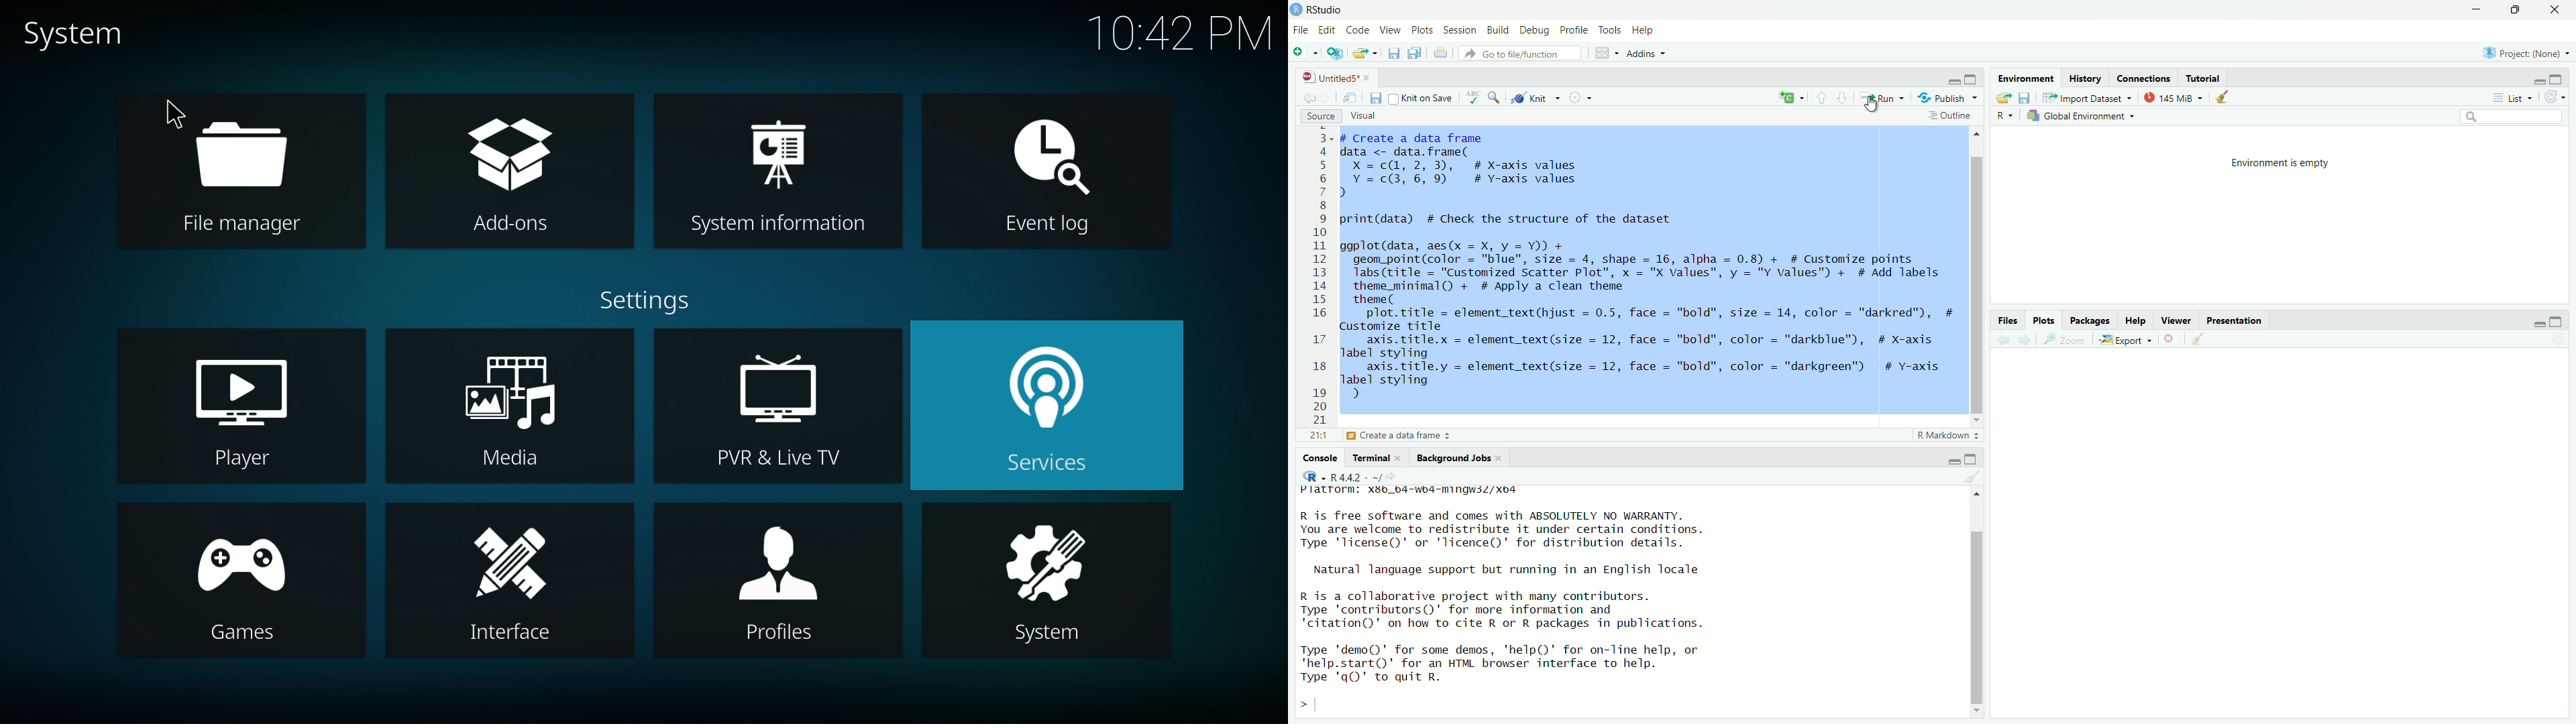 This screenshot has height=728, width=2576. I want to click on Knit on save, so click(1421, 99).